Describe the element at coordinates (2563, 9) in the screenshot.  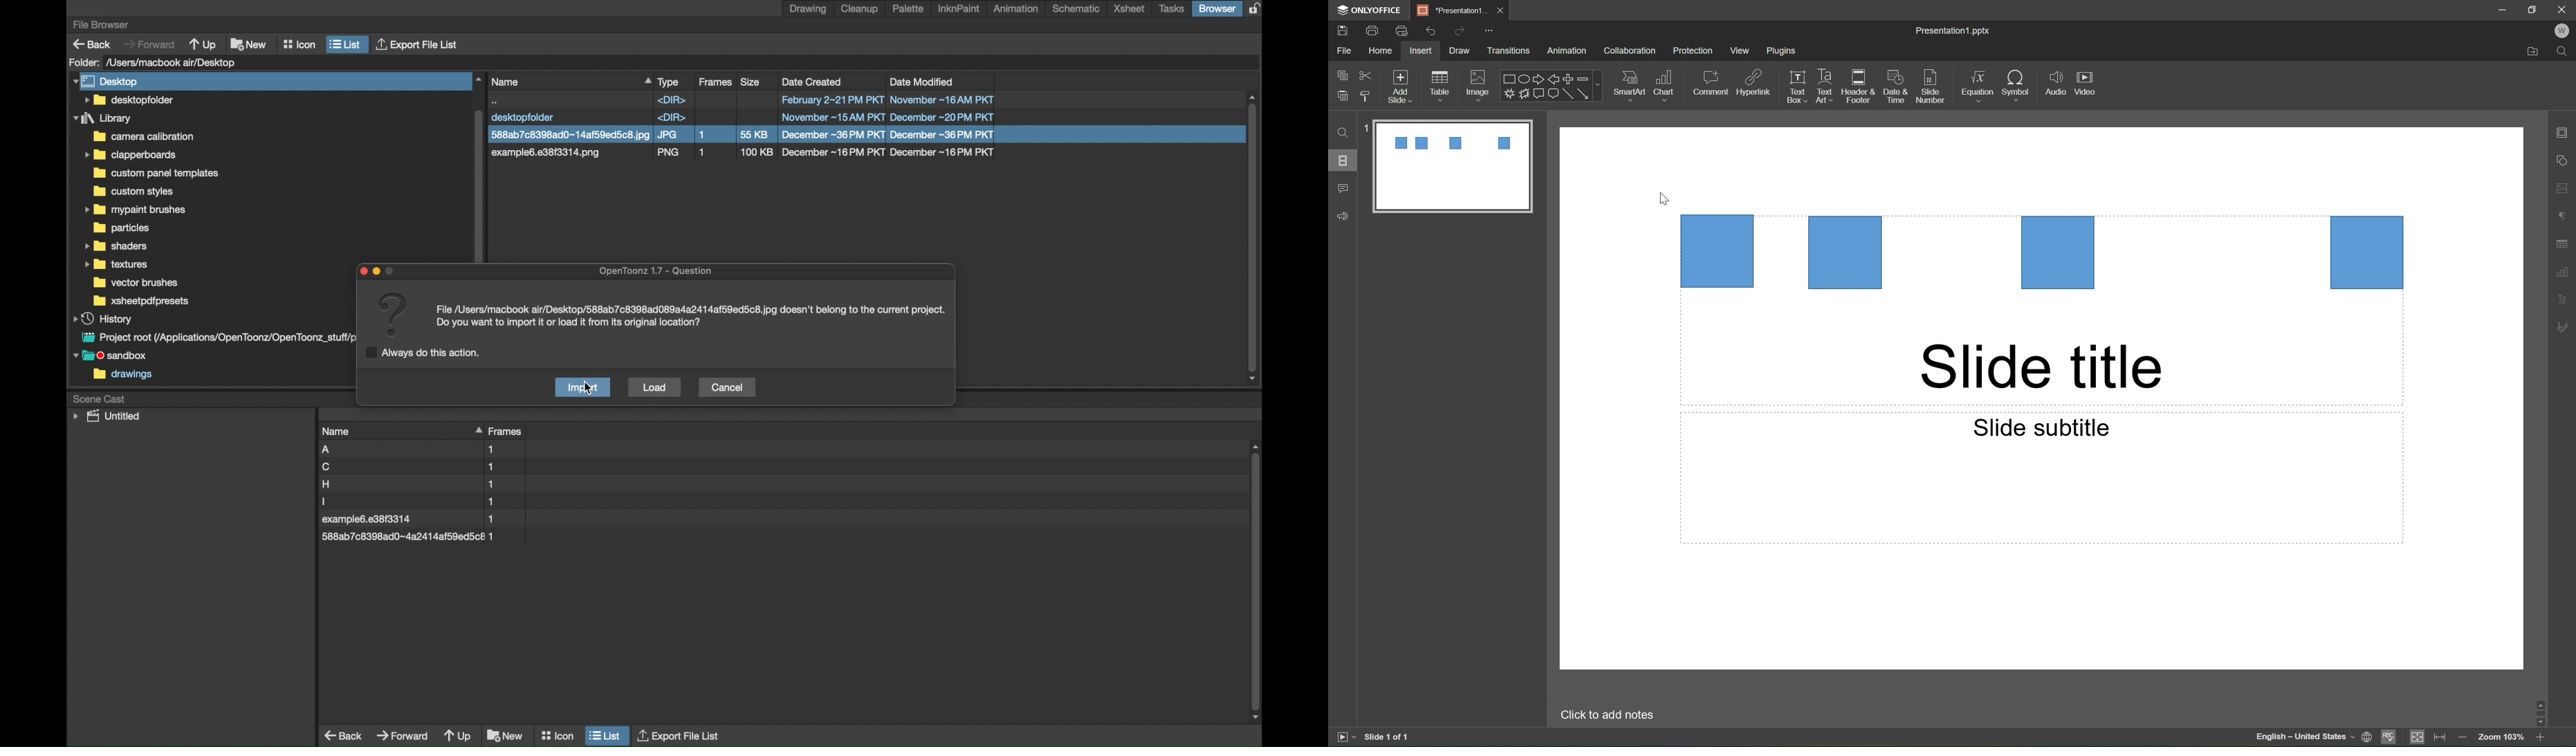
I see `close` at that location.